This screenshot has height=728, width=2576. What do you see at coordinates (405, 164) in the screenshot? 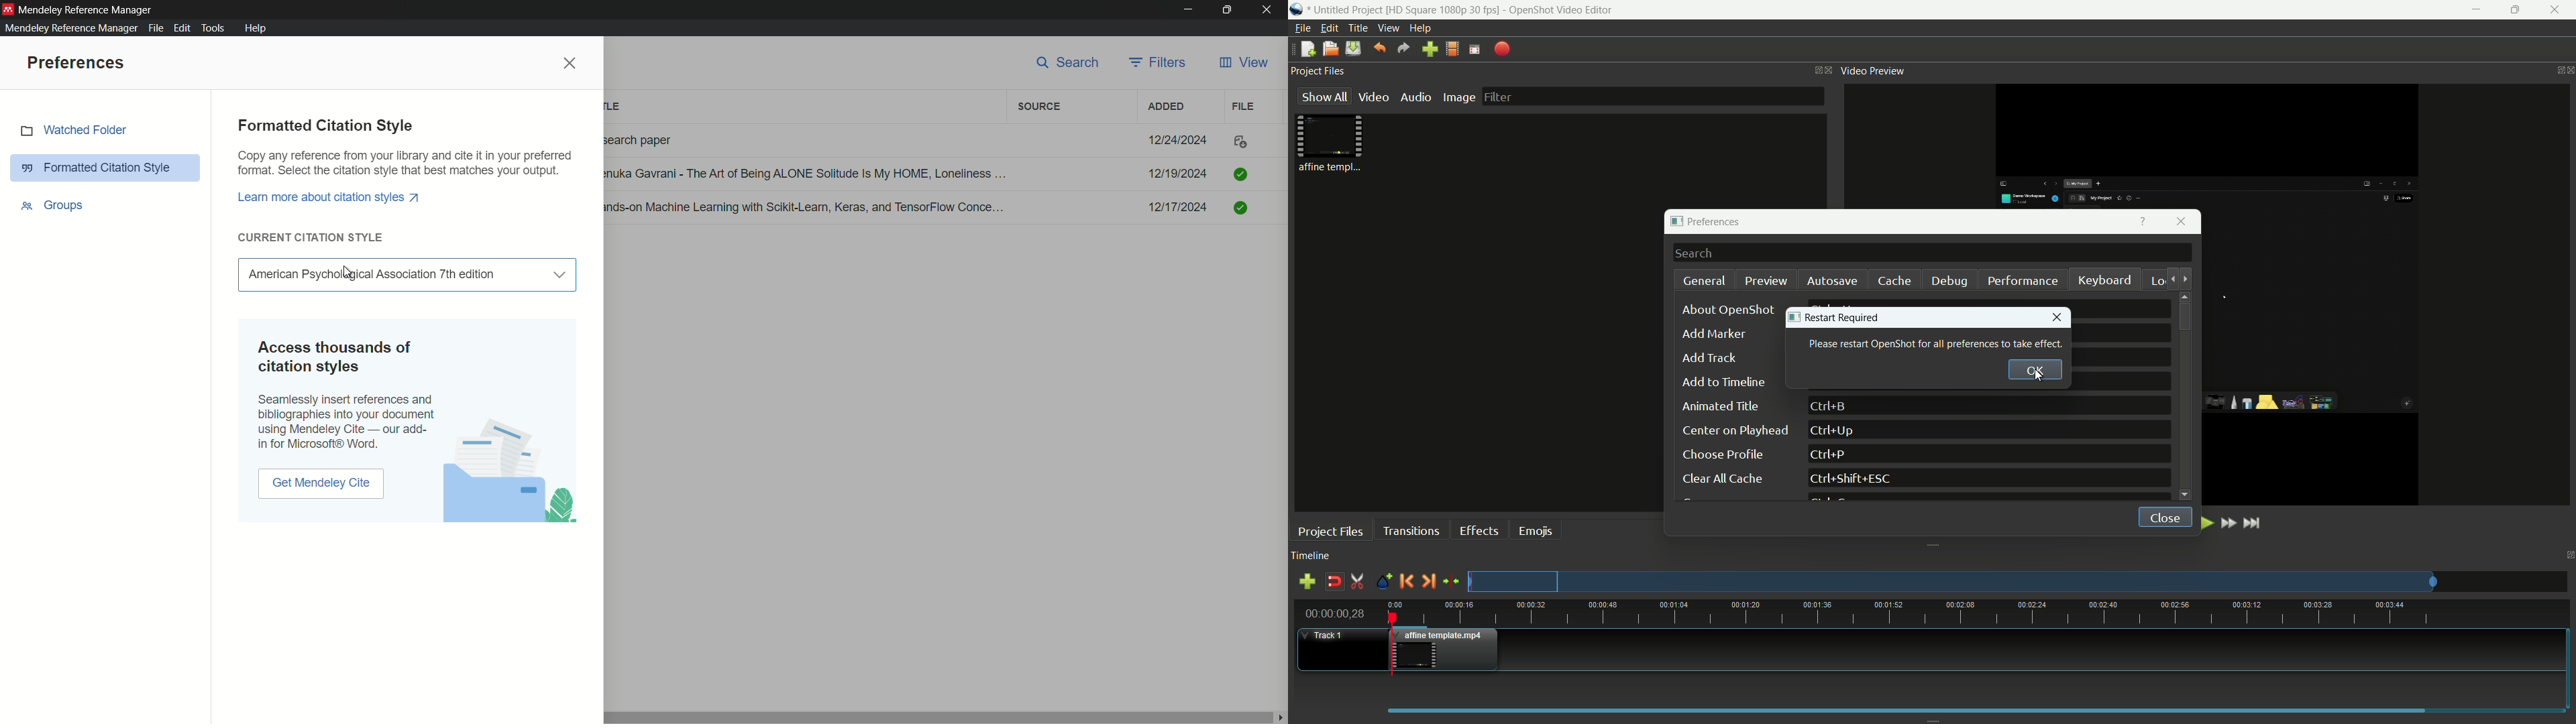
I see `text` at bounding box center [405, 164].